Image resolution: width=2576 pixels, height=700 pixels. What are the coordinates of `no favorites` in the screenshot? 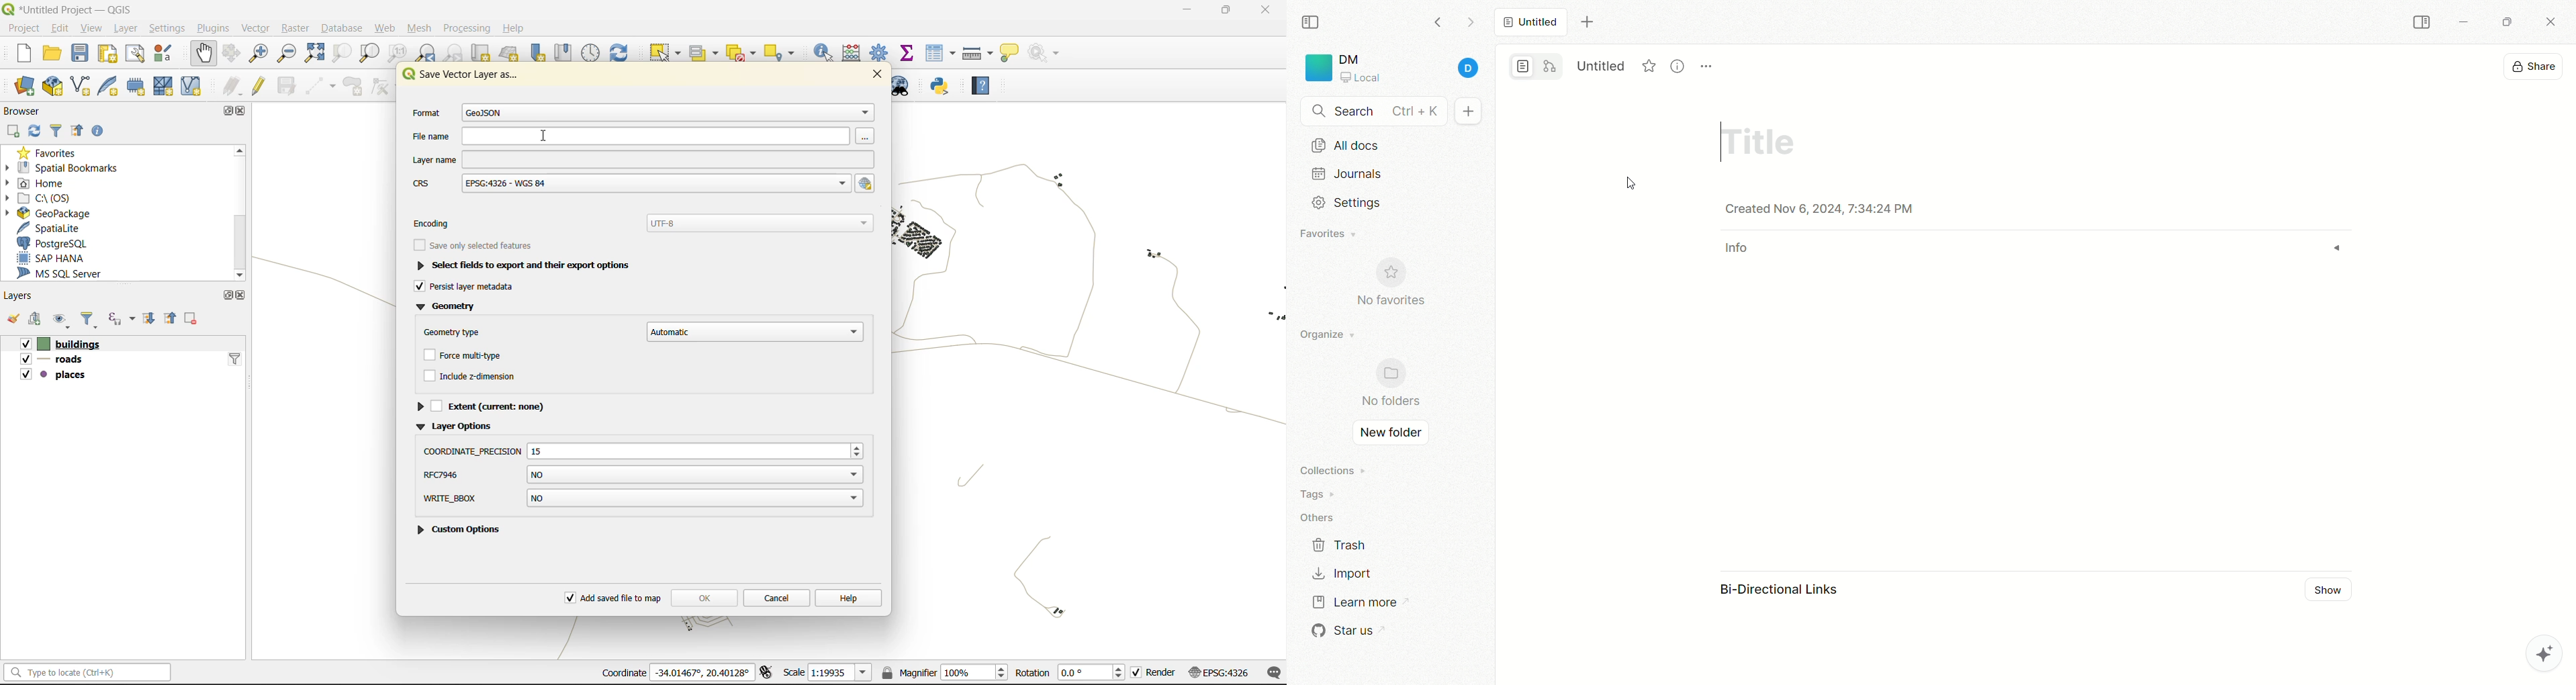 It's located at (1397, 290).